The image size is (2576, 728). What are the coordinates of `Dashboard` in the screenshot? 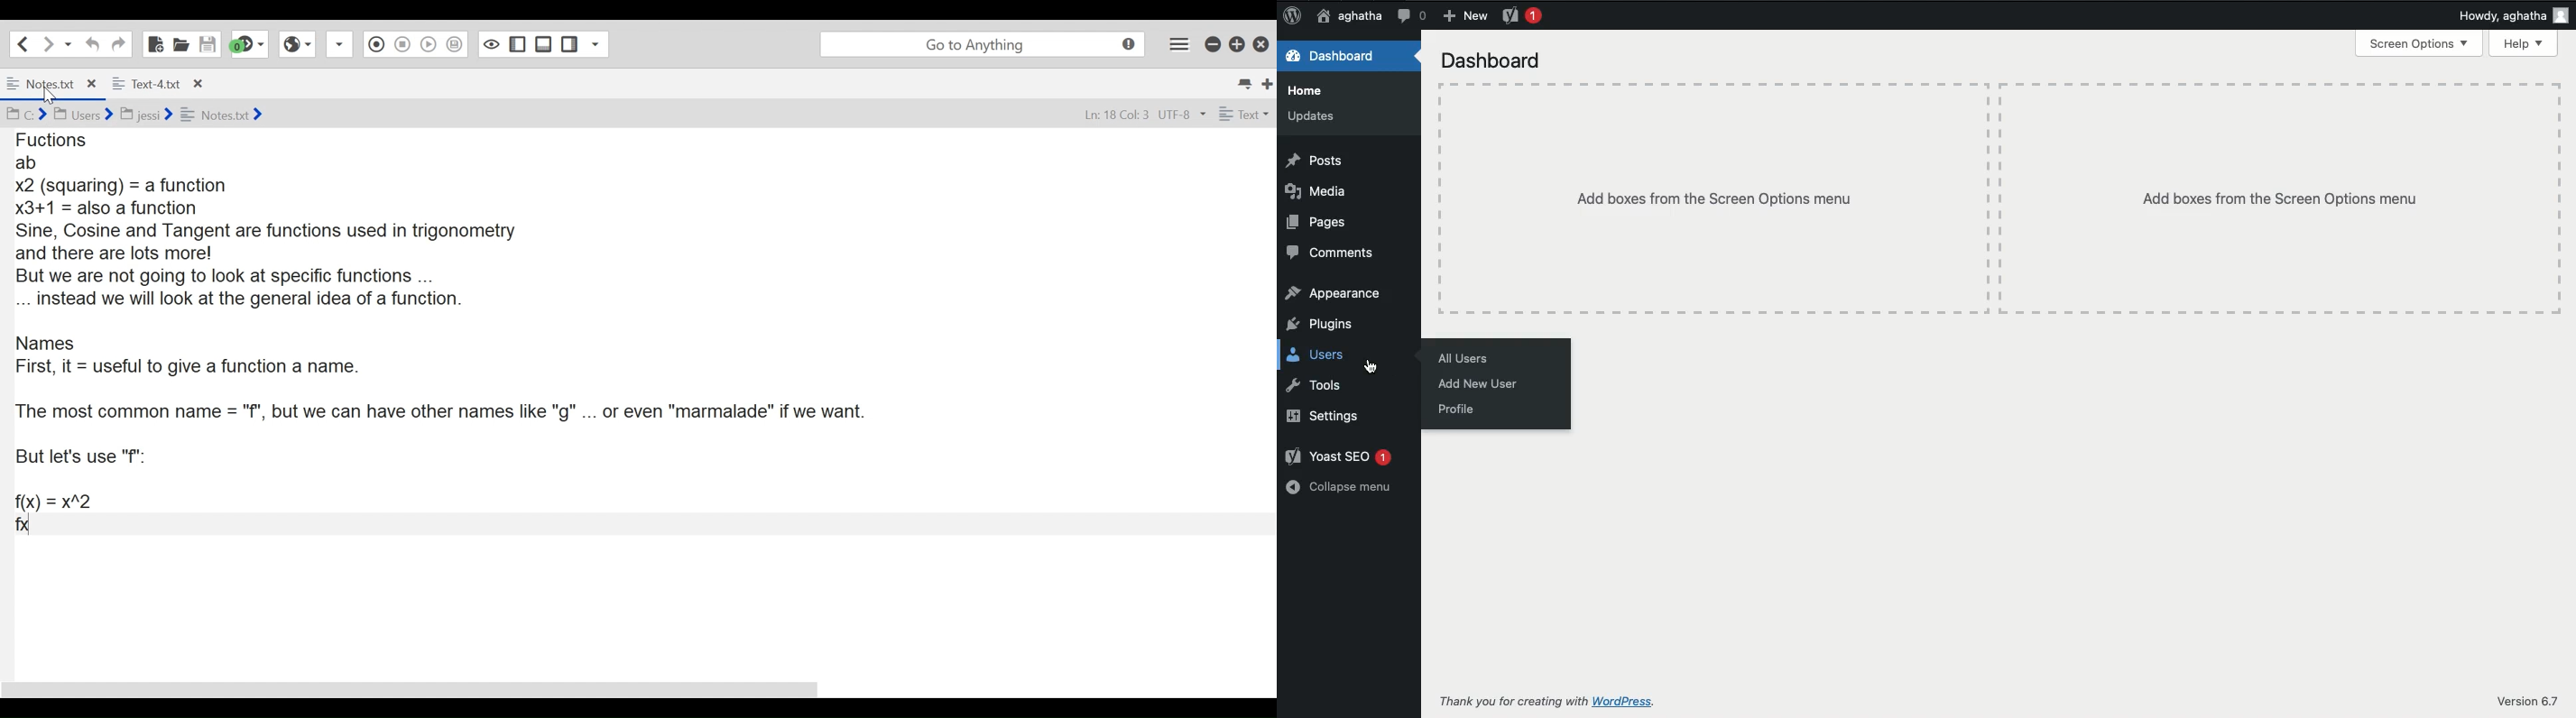 It's located at (1491, 59).